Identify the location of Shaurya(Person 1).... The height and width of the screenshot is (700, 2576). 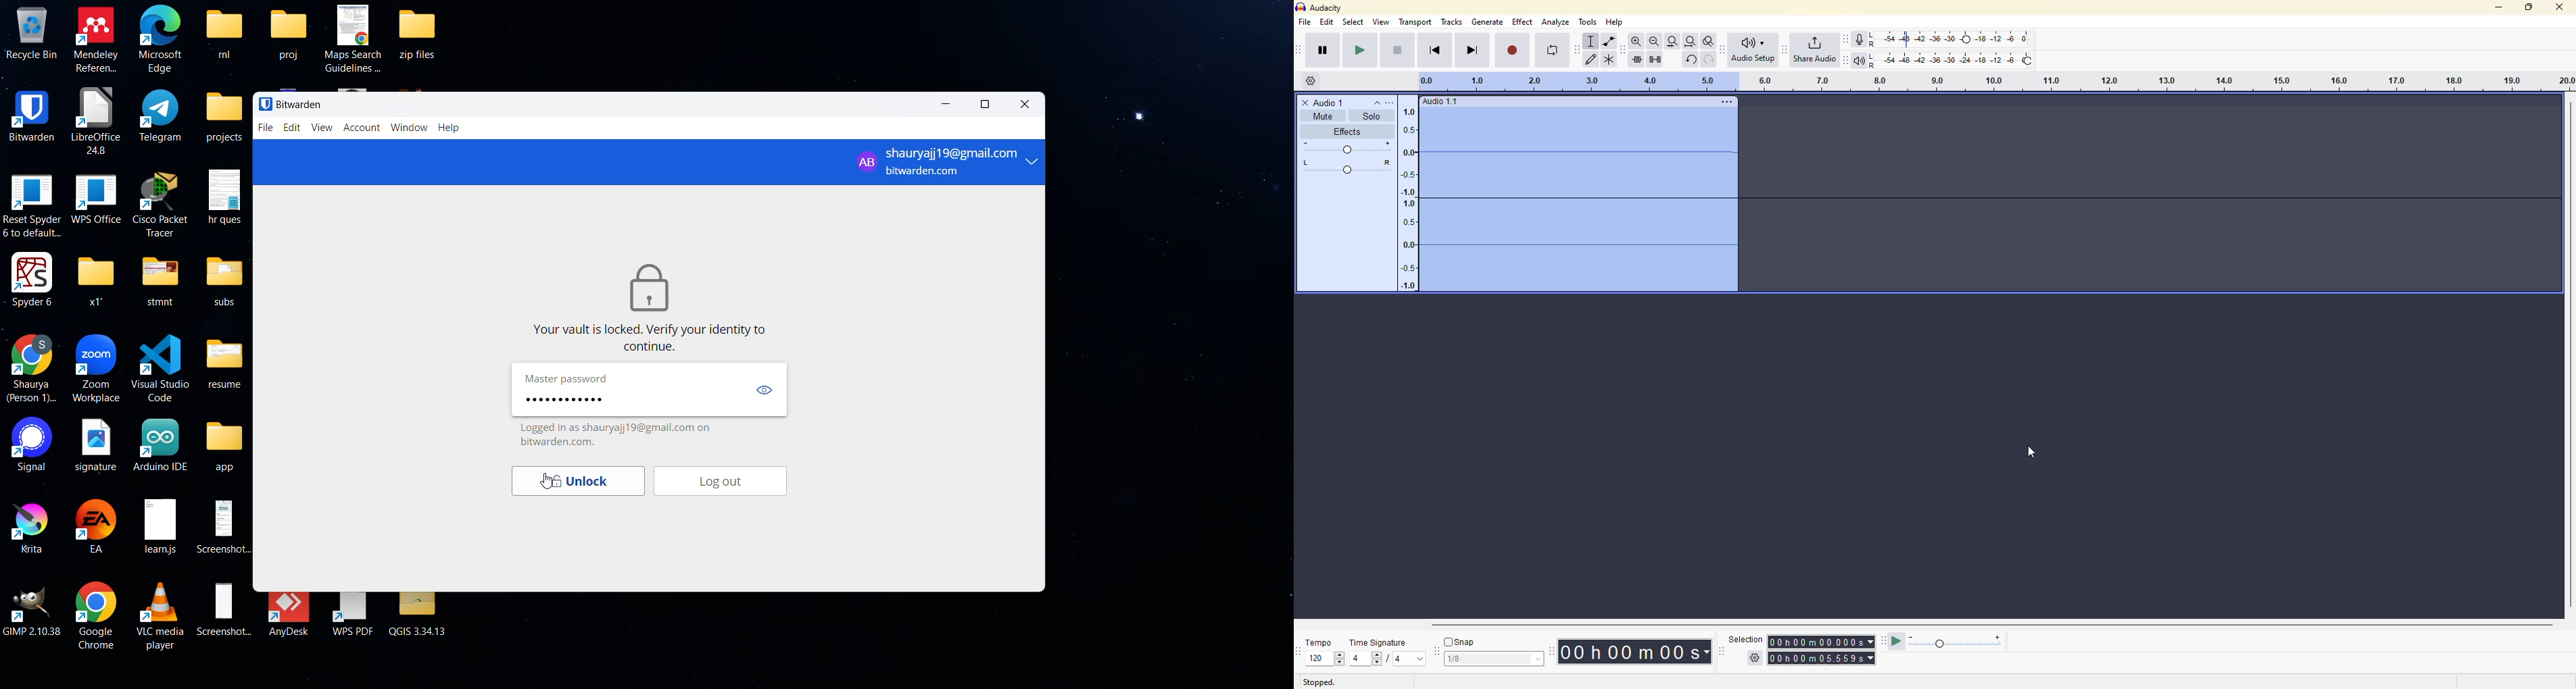
(32, 369).